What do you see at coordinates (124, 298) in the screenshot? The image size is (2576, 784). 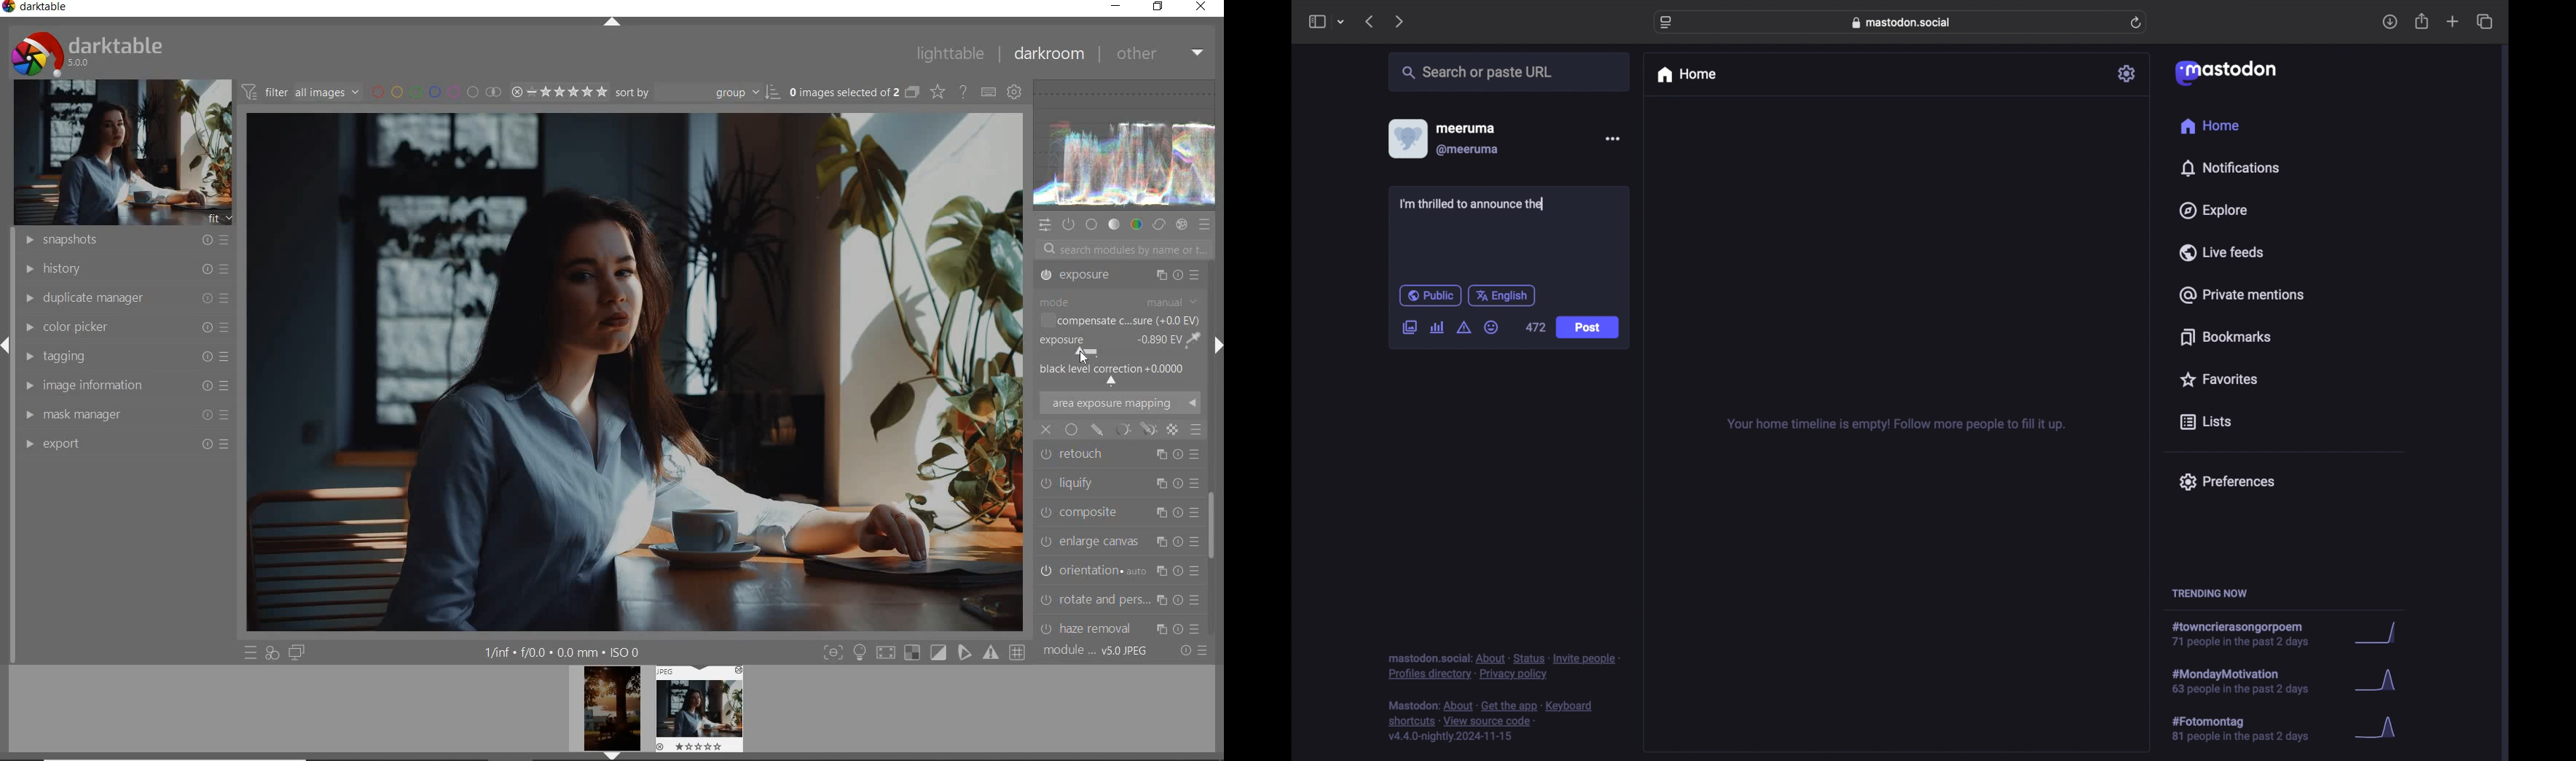 I see `DUPLICATE MANAGER` at bounding box center [124, 298].